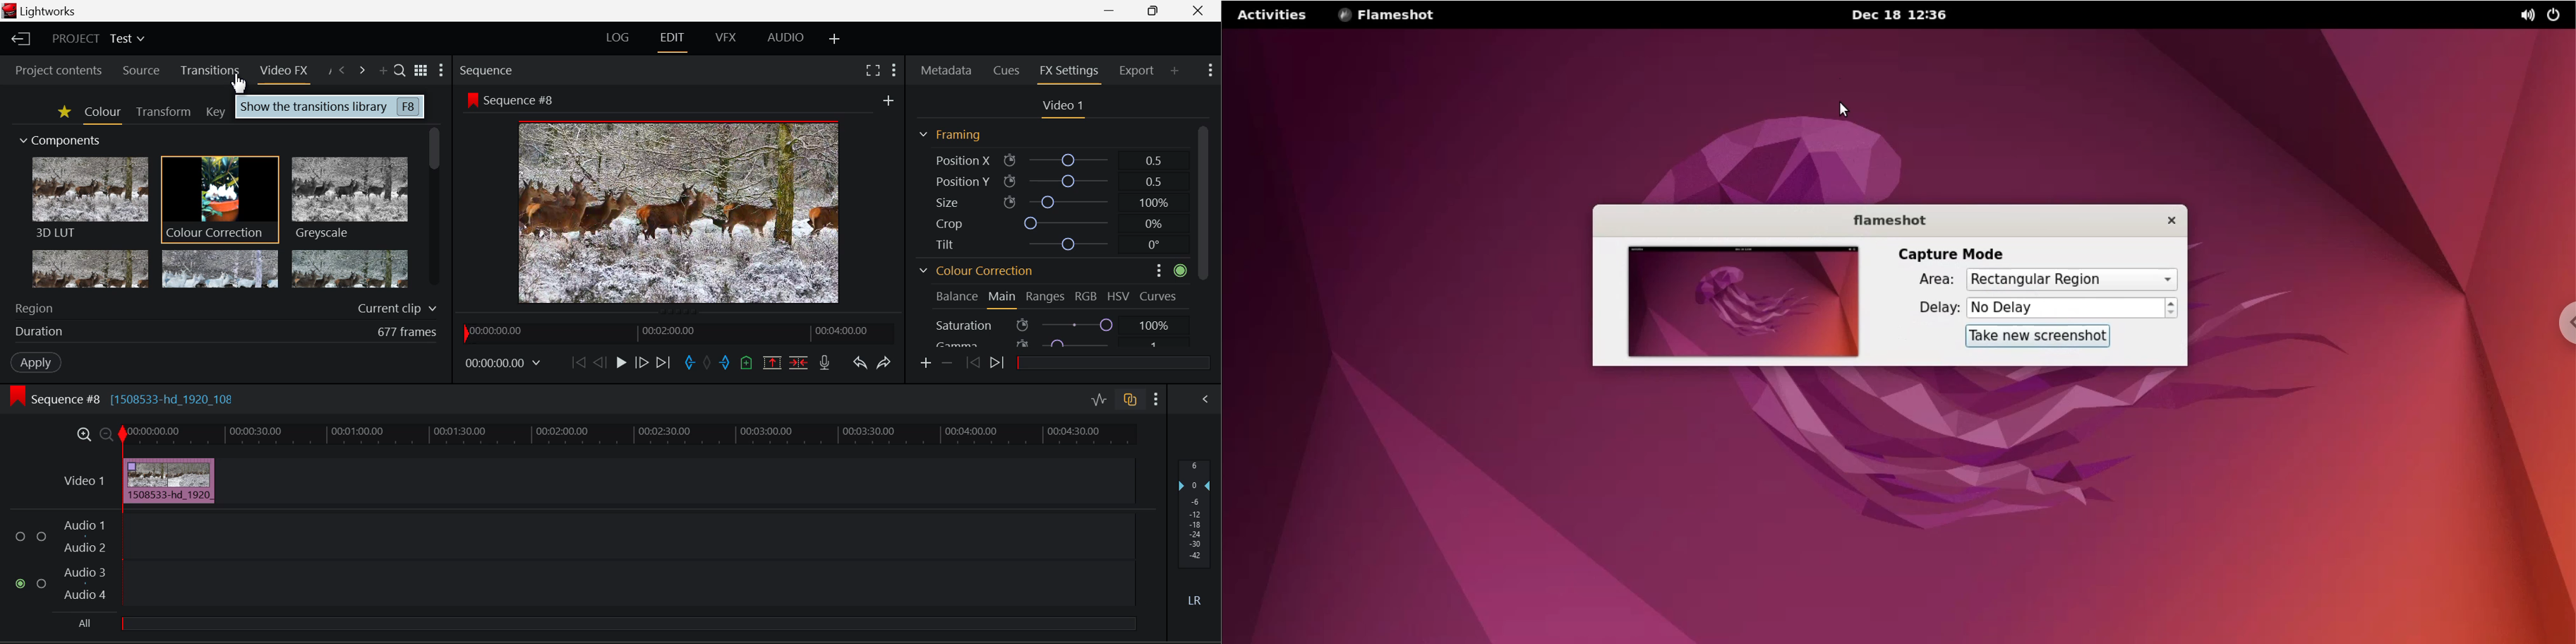  Describe the element at coordinates (873, 71) in the screenshot. I see `Full Screen` at that location.